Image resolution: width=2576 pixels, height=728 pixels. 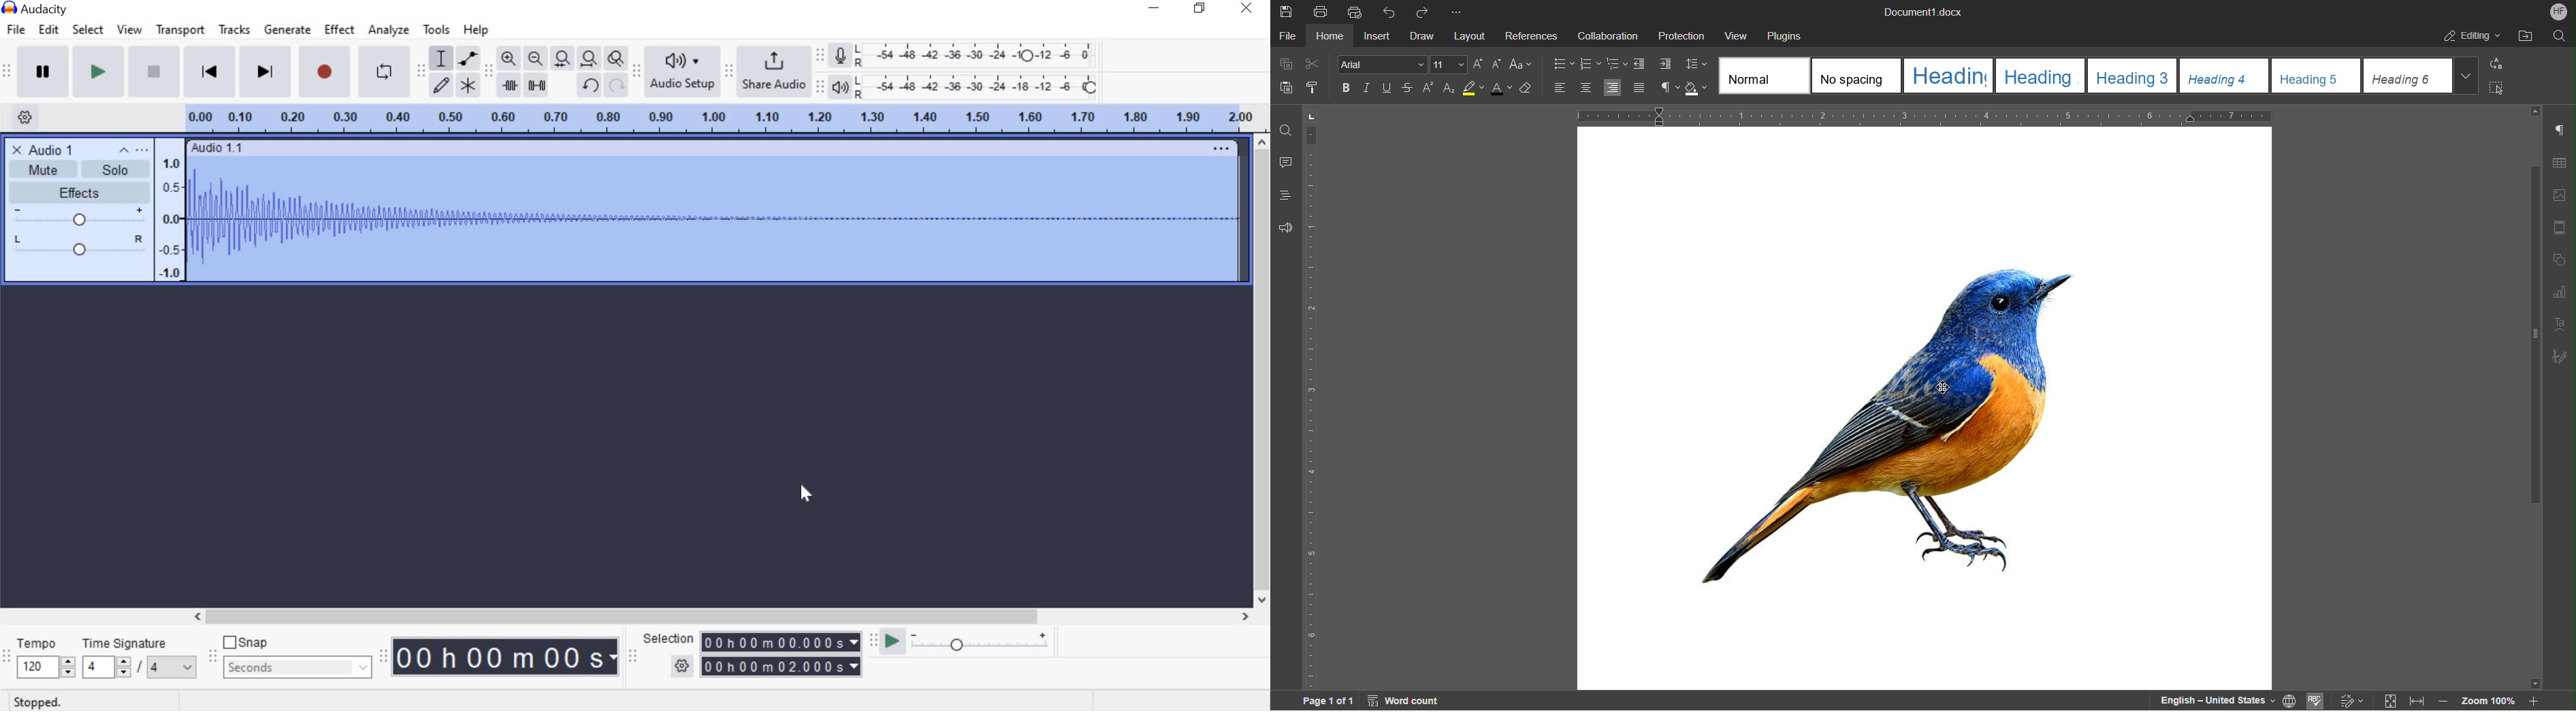 I want to click on Replace, so click(x=2495, y=65).